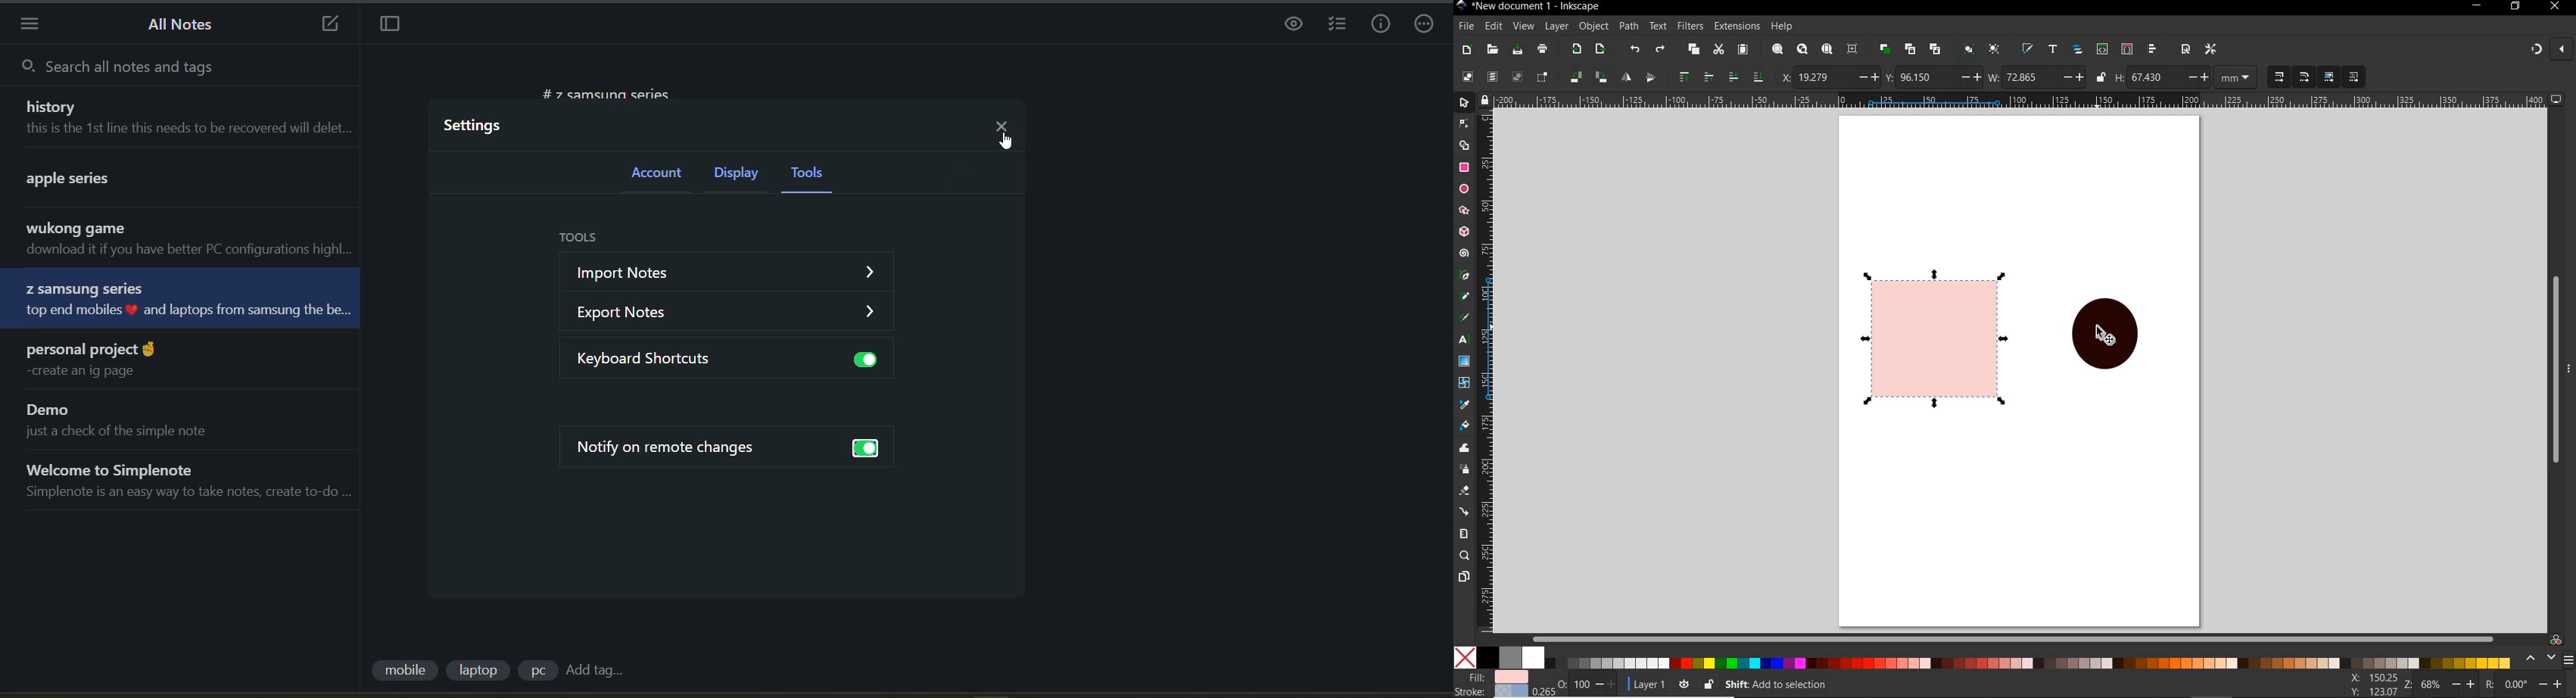  Describe the element at coordinates (1463, 491) in the screenshot. I see `eraser tool` at that location.